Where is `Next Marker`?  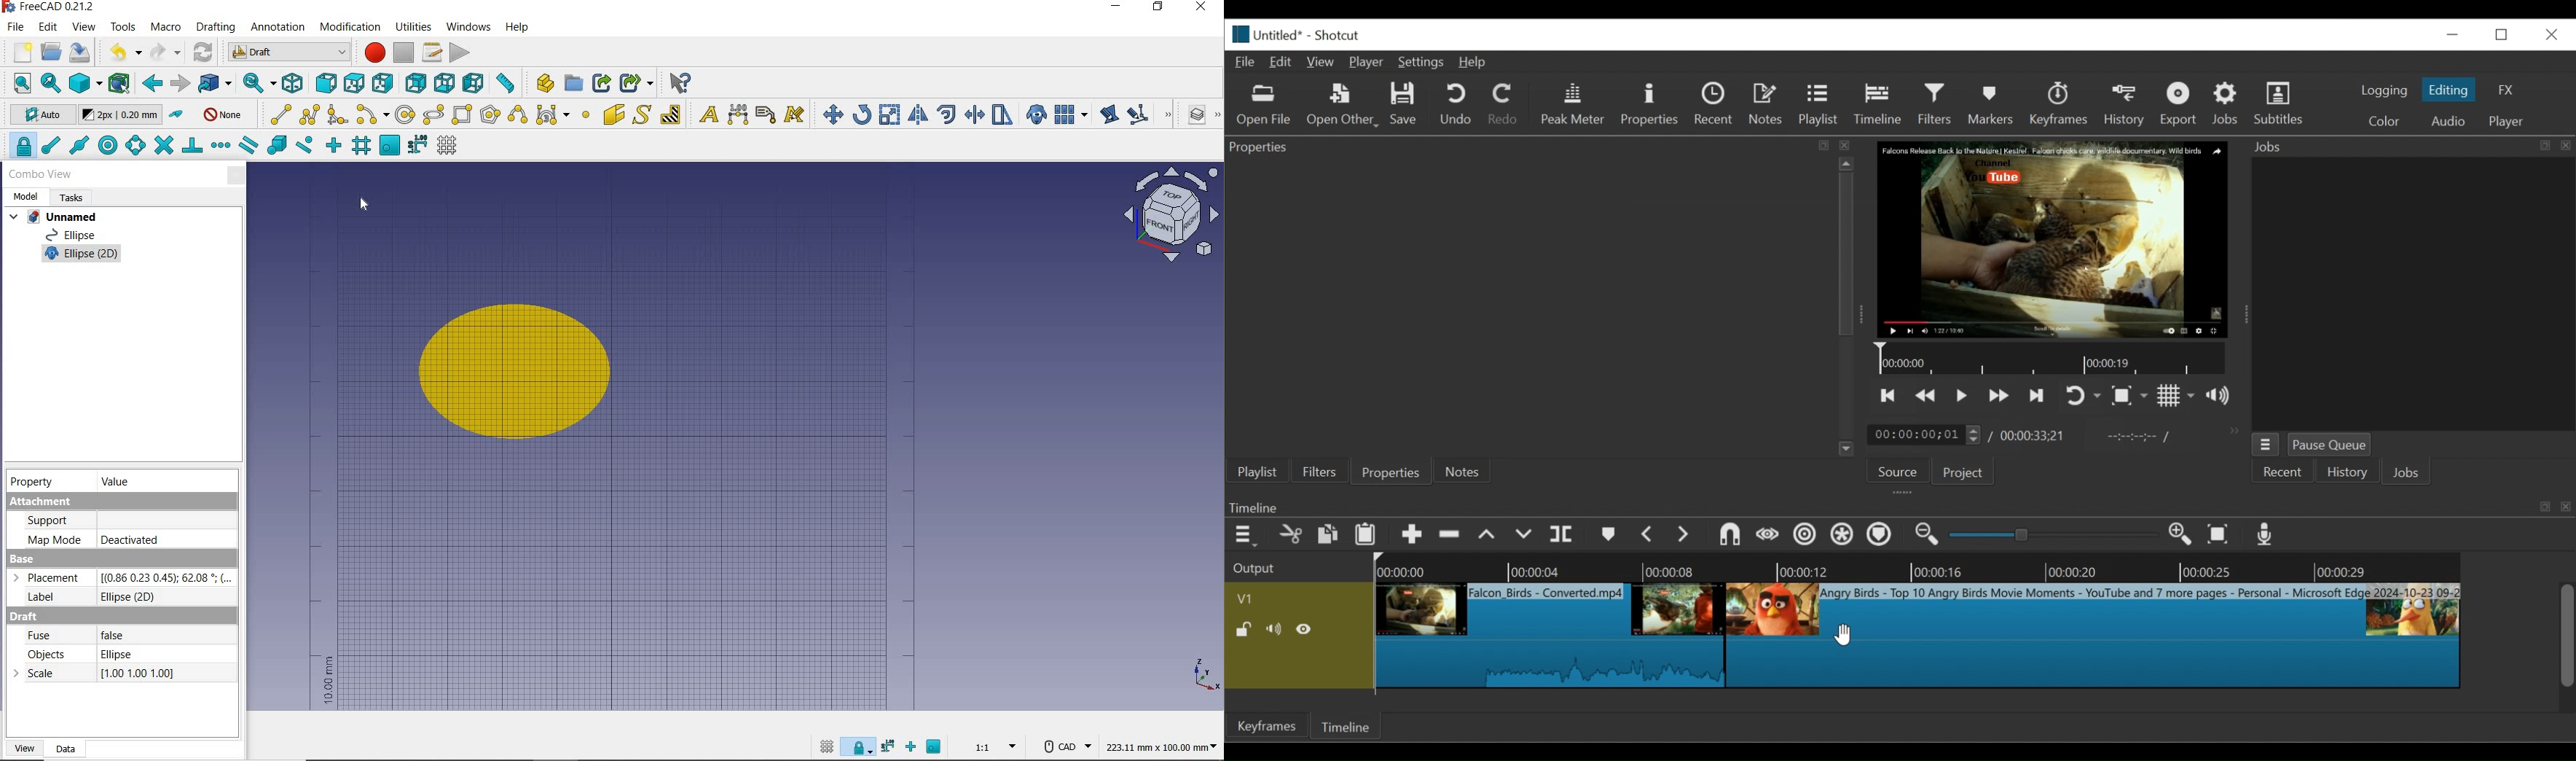
Next Marker is located at coordinates (1684, 533).